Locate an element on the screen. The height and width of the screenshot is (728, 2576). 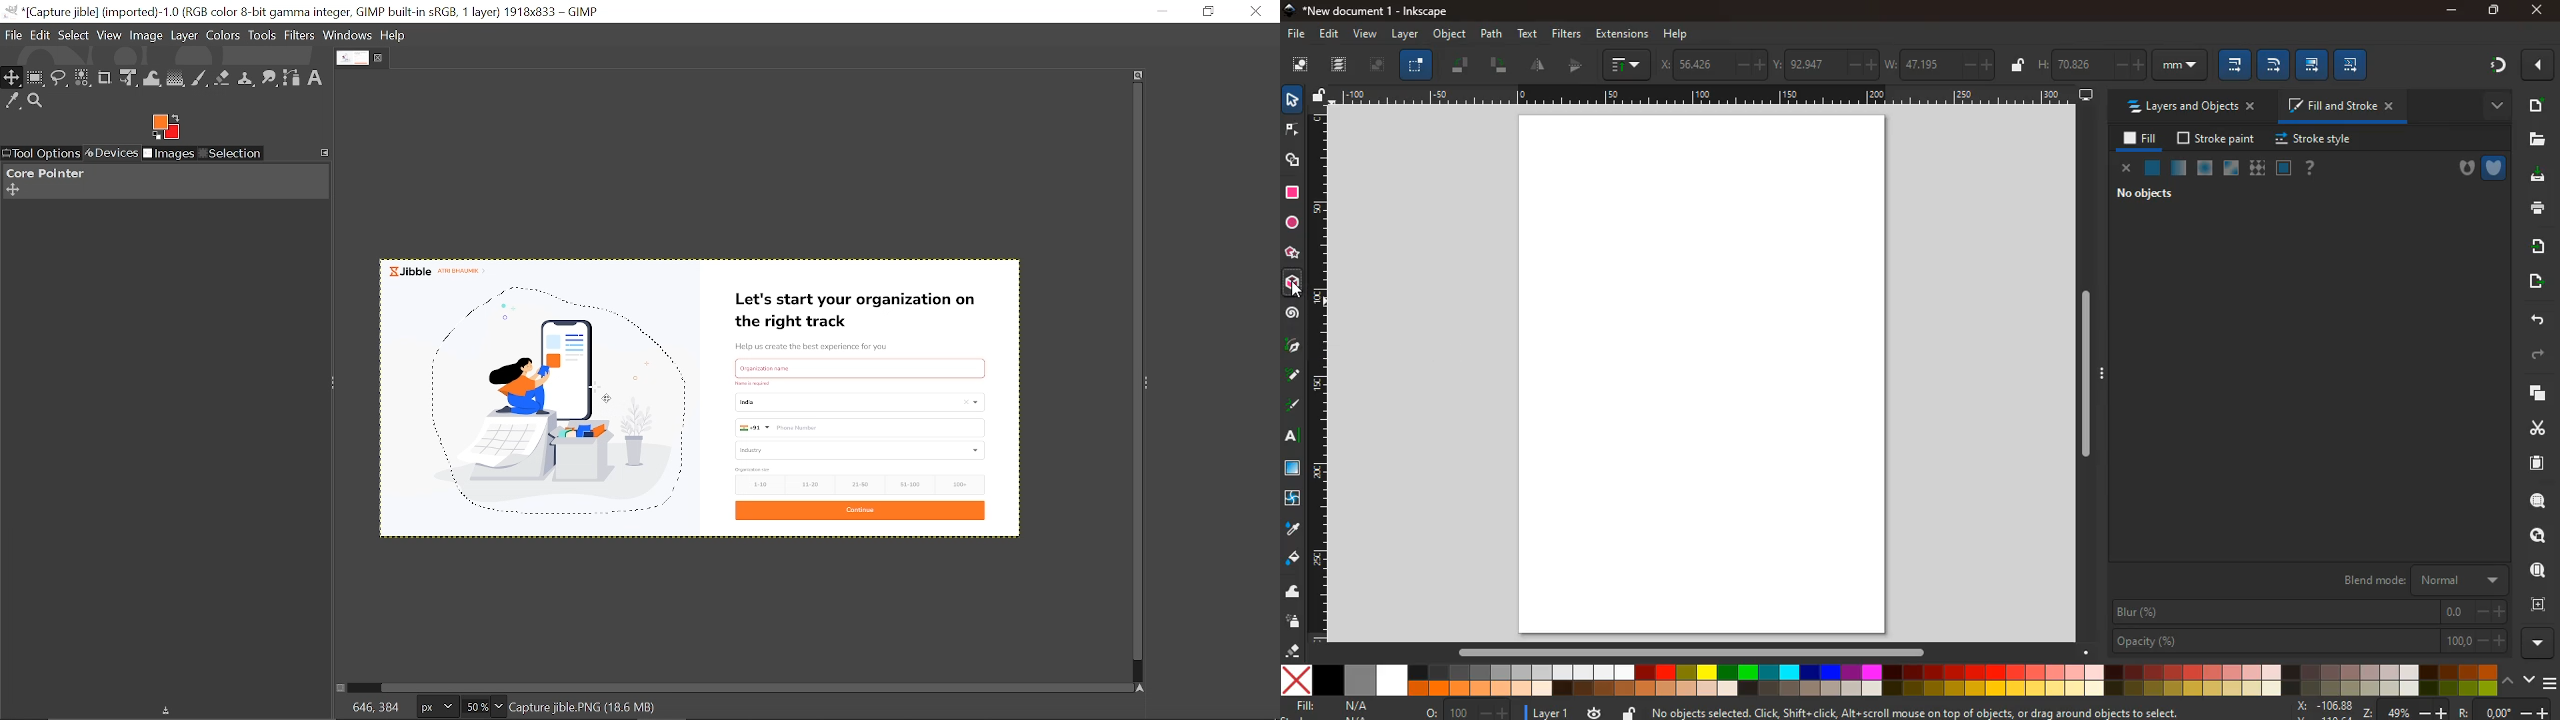
wave is located at coordinates (1295, 593).